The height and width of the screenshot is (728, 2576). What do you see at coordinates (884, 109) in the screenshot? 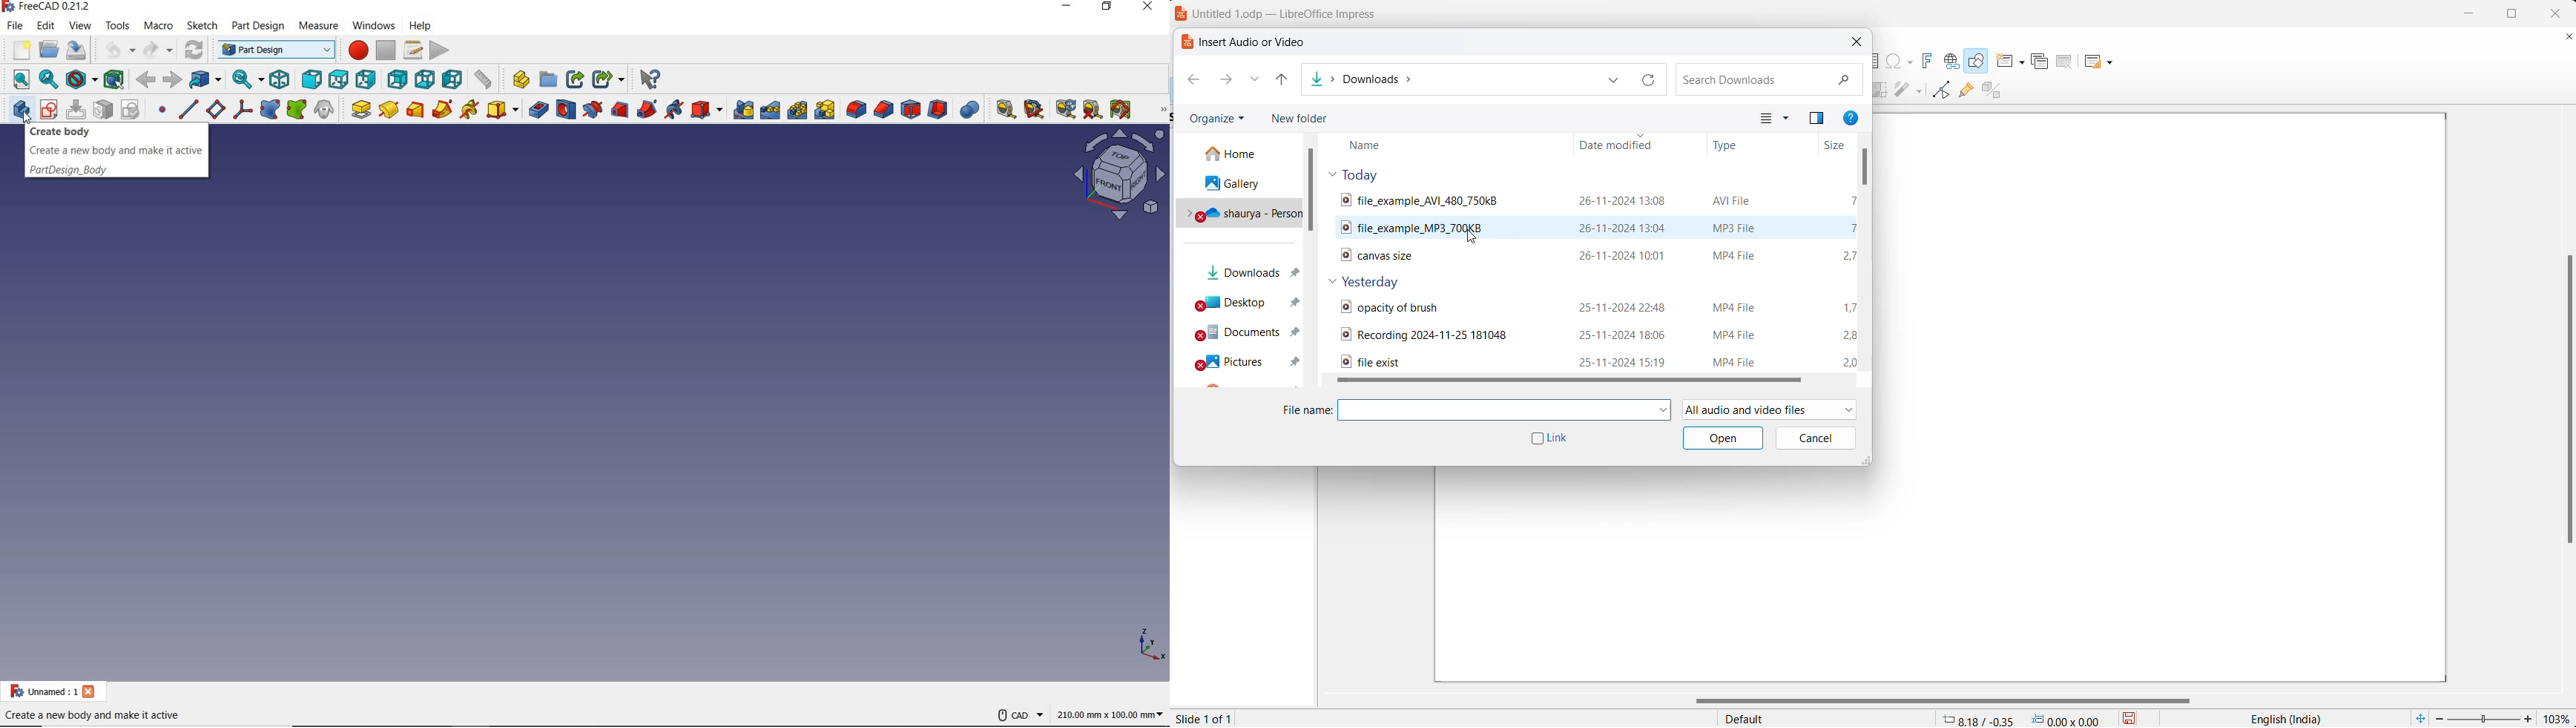
I see `CHAMFER` at bounding box center [884, 109].